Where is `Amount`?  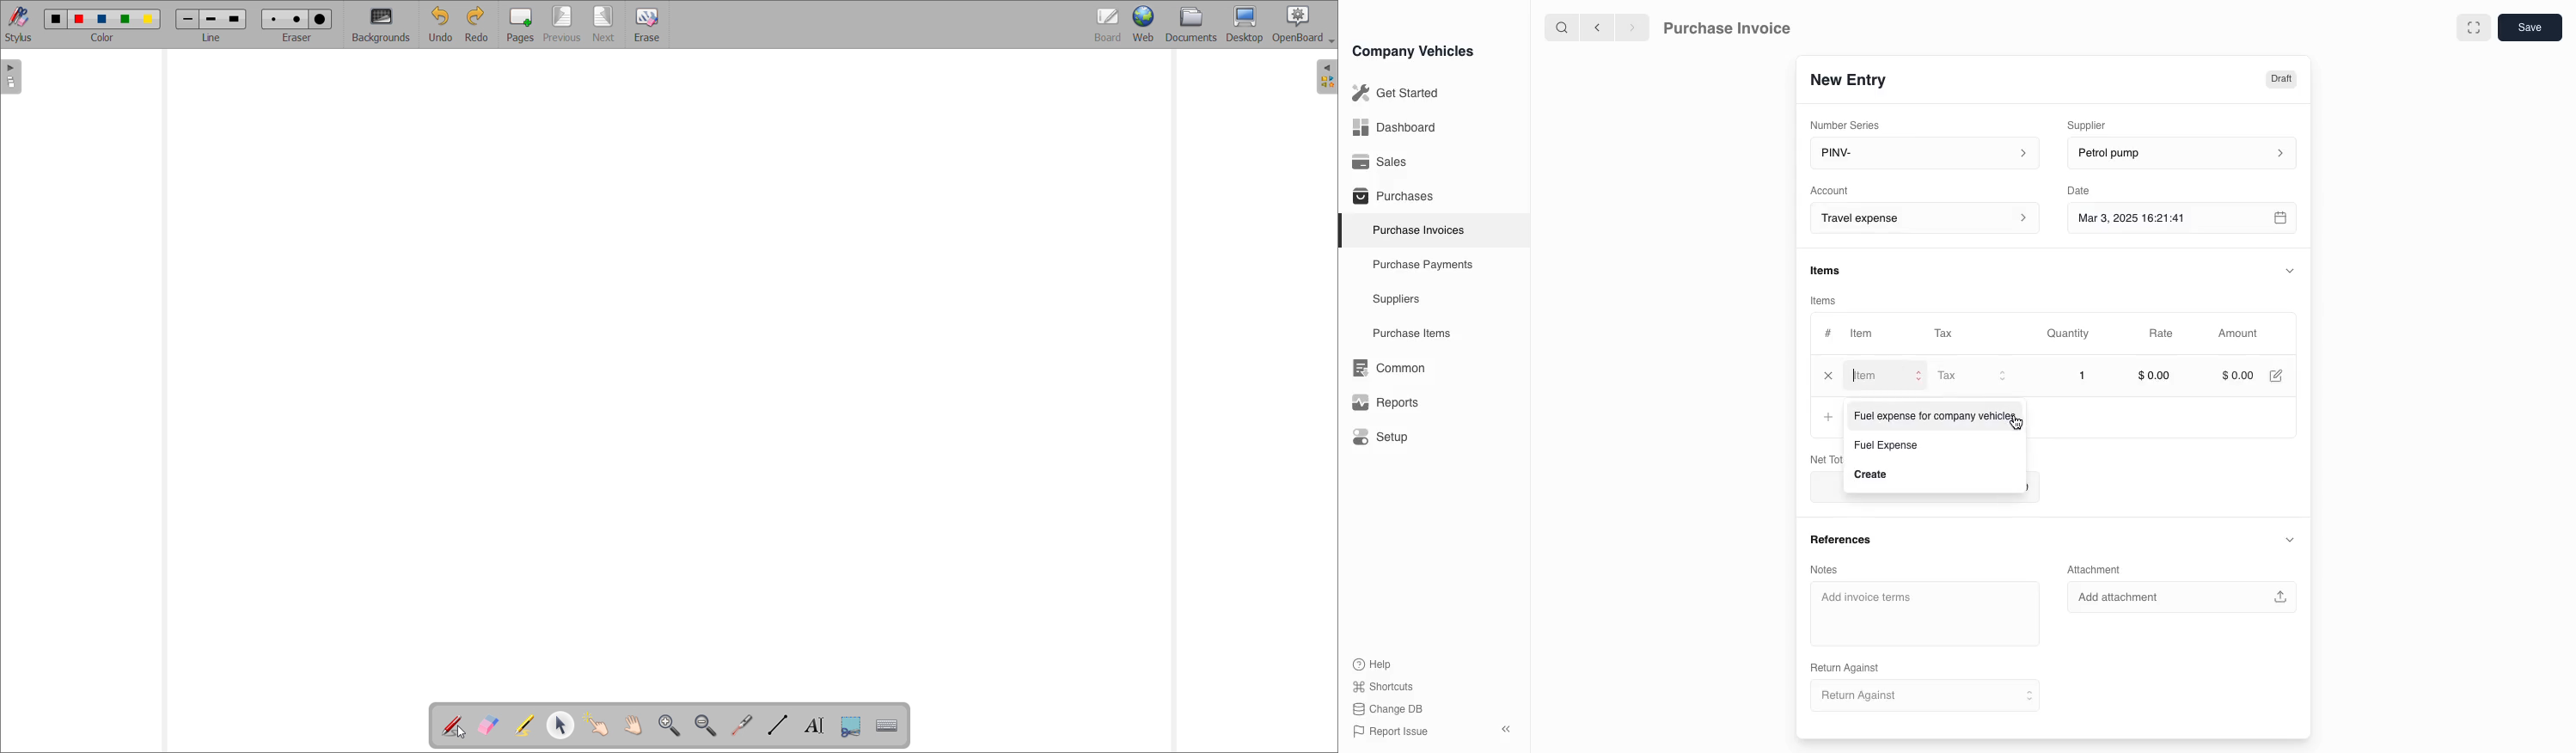
Amount is located at coordinates (2242, 334).